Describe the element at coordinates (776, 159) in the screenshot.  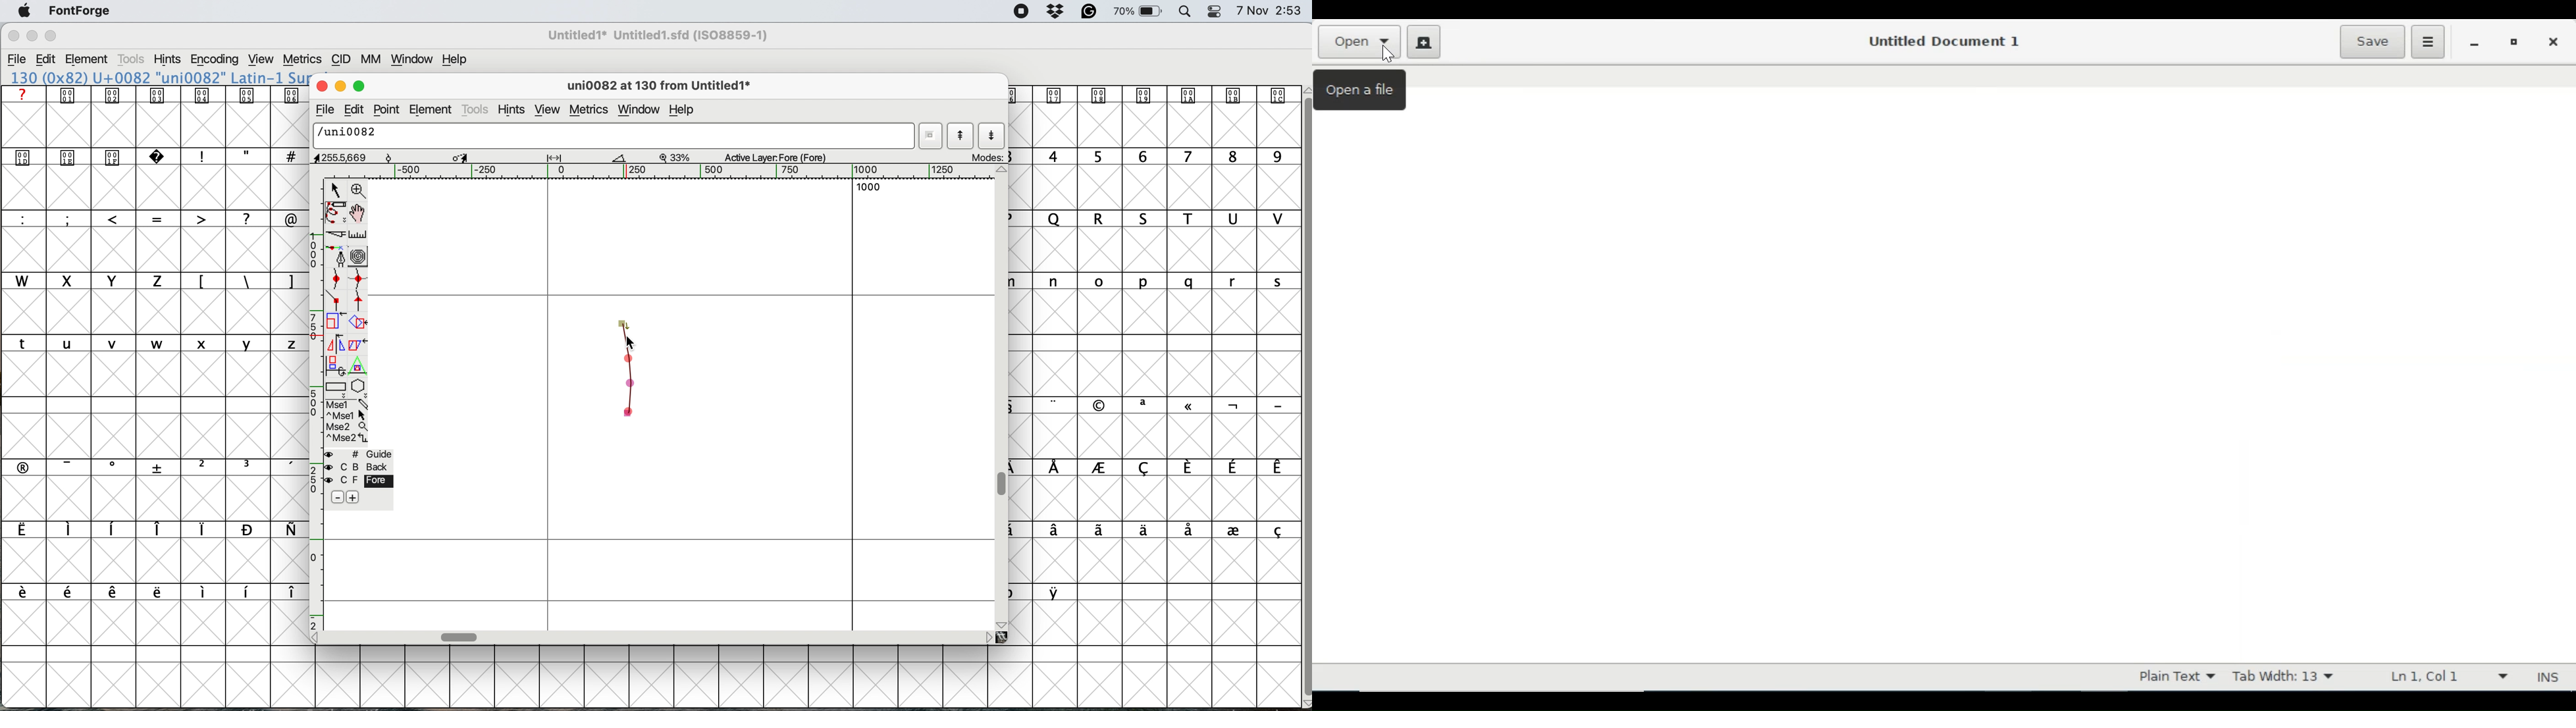
I see `active layers` at that location.